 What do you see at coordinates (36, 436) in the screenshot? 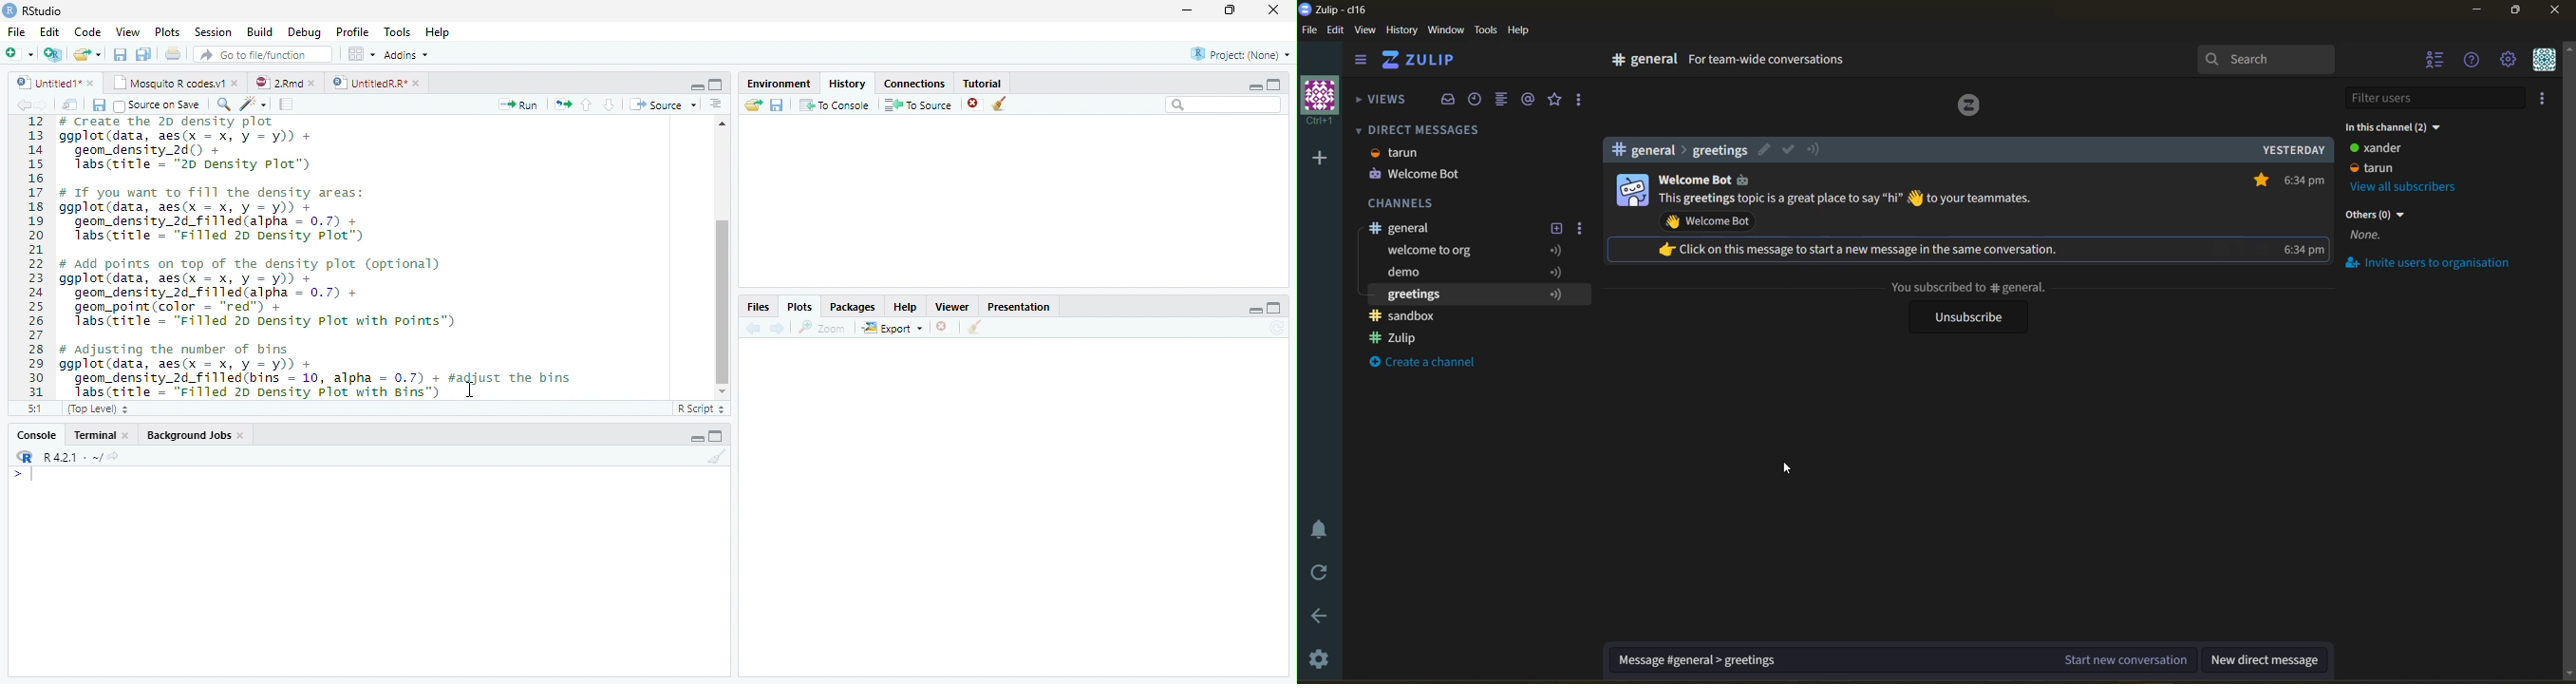
I see `Console` at bounding box center [36, 436].